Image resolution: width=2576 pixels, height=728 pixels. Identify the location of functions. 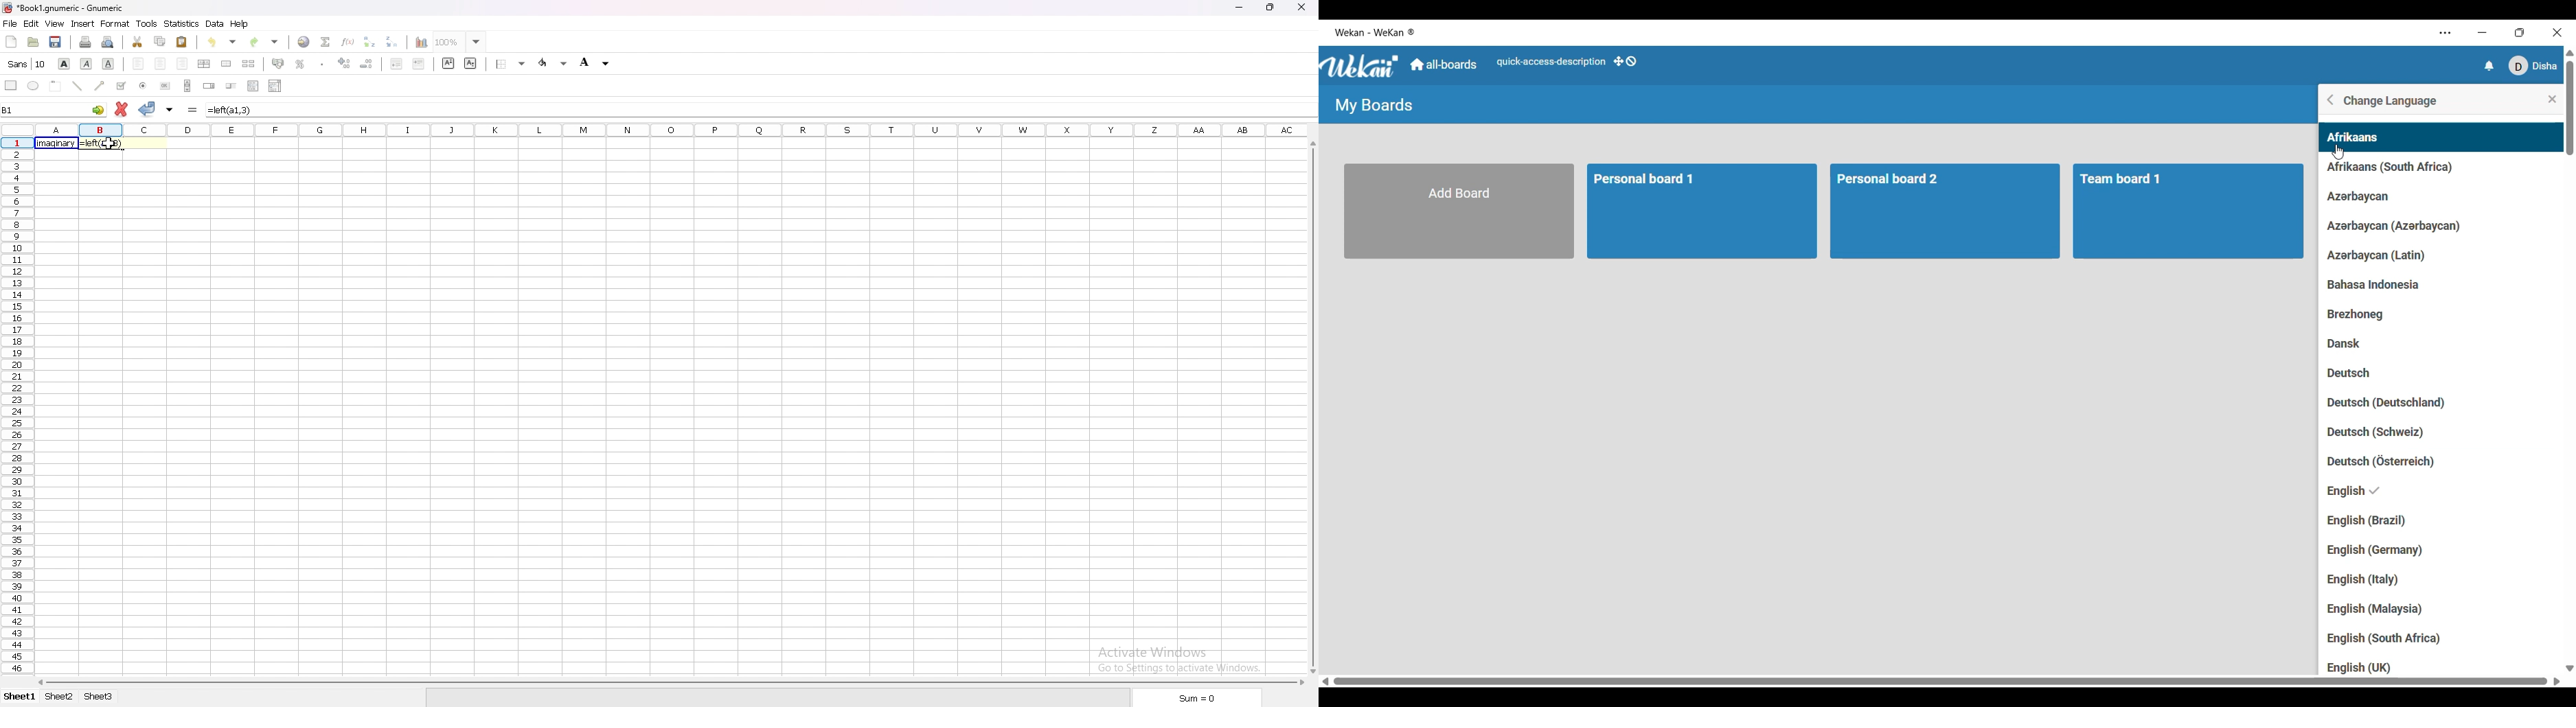
(347, 41).